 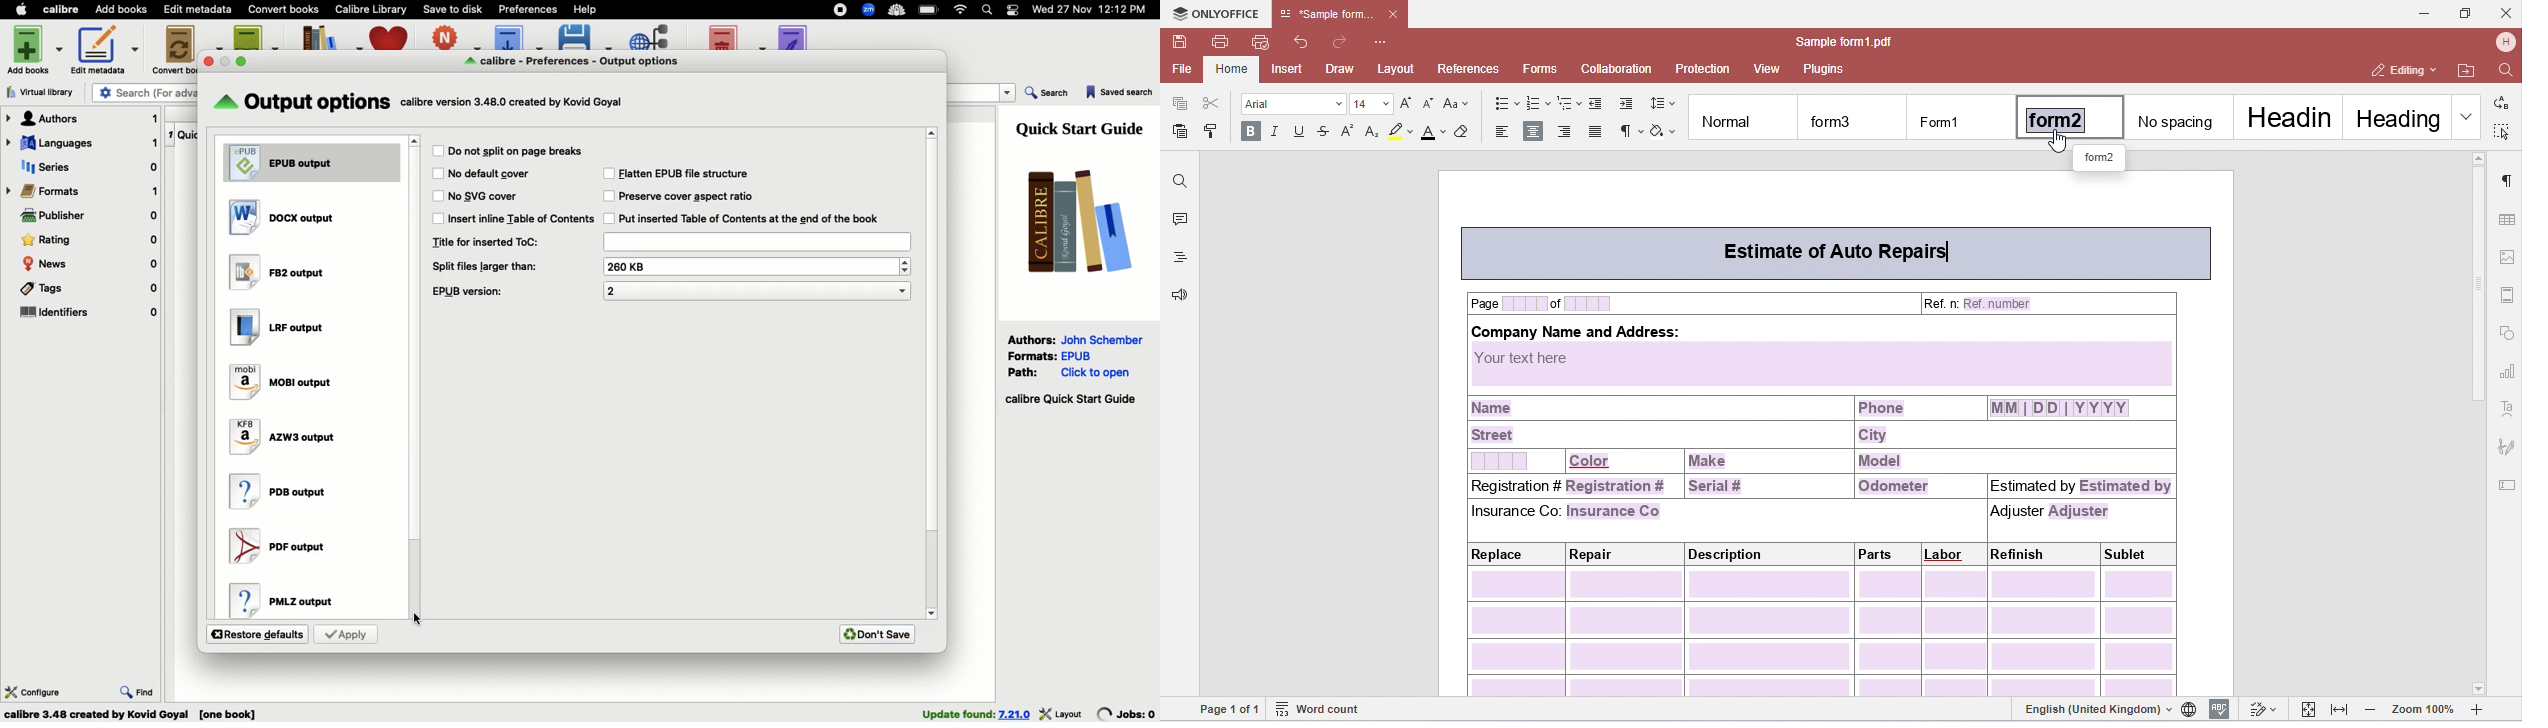 What do you see at coordinates (45, 92) in the screenshot?
I see `Virtual library` at bounding box center [45, 92].